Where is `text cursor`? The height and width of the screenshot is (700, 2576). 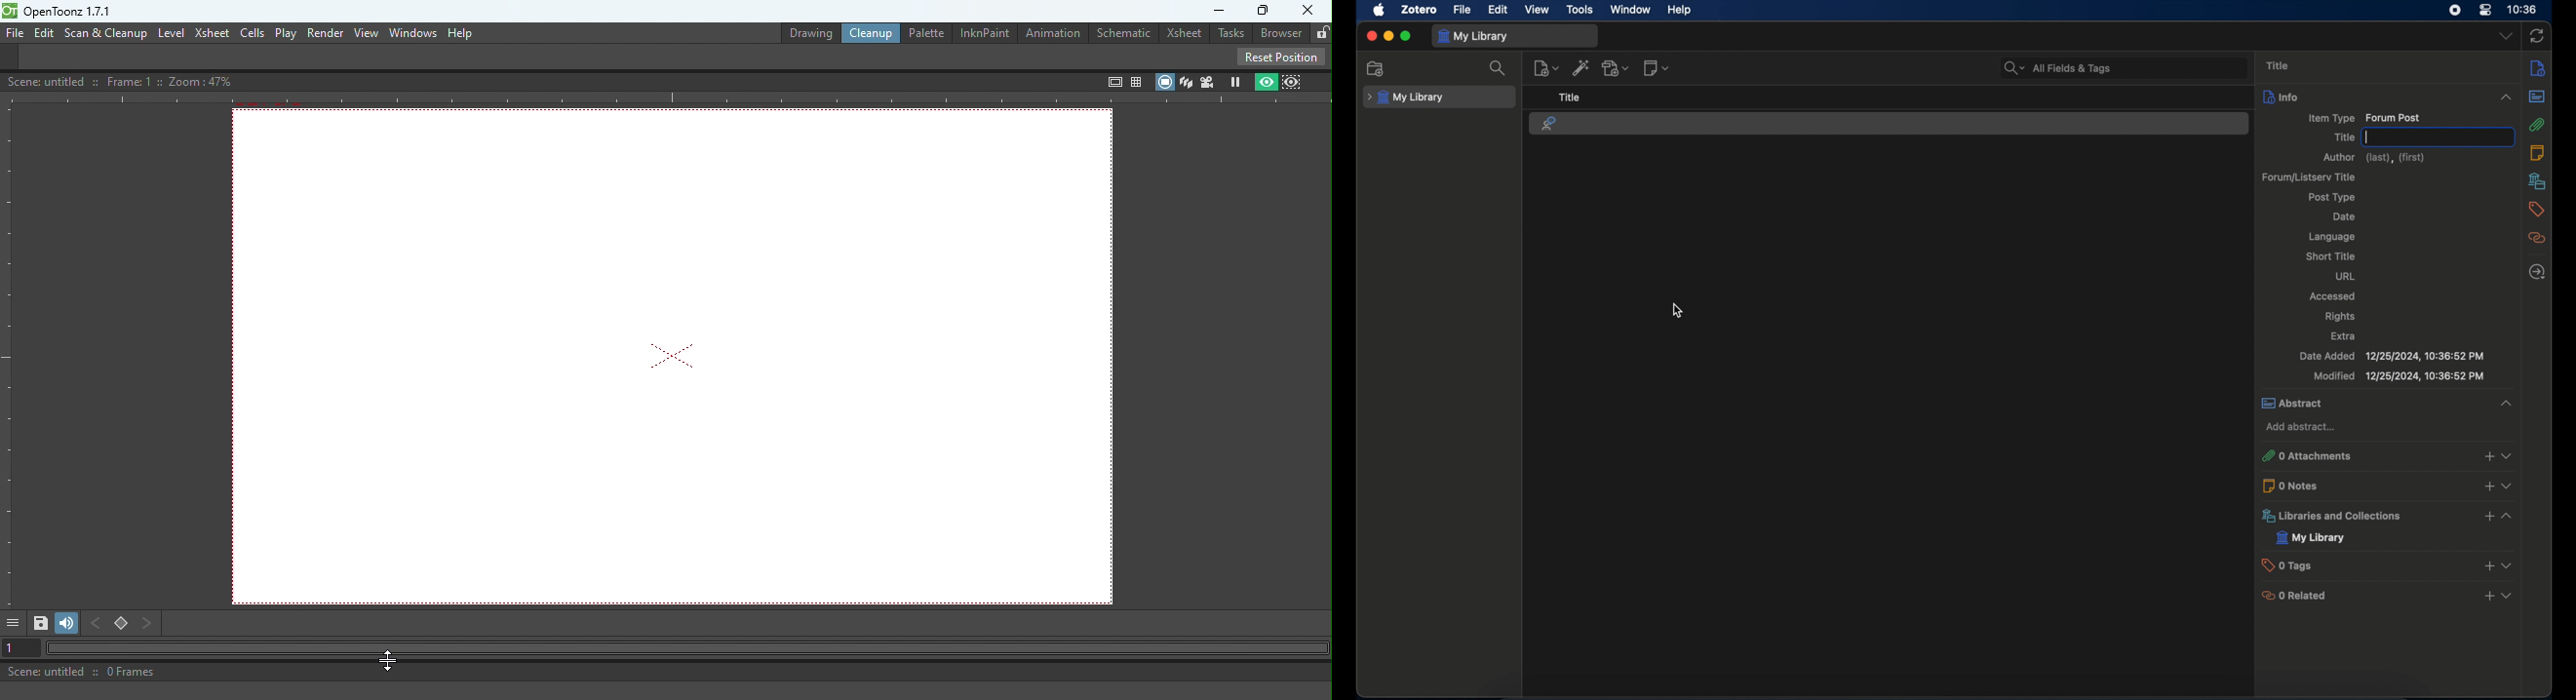 text cursor is located at coordinates (2368, 137).